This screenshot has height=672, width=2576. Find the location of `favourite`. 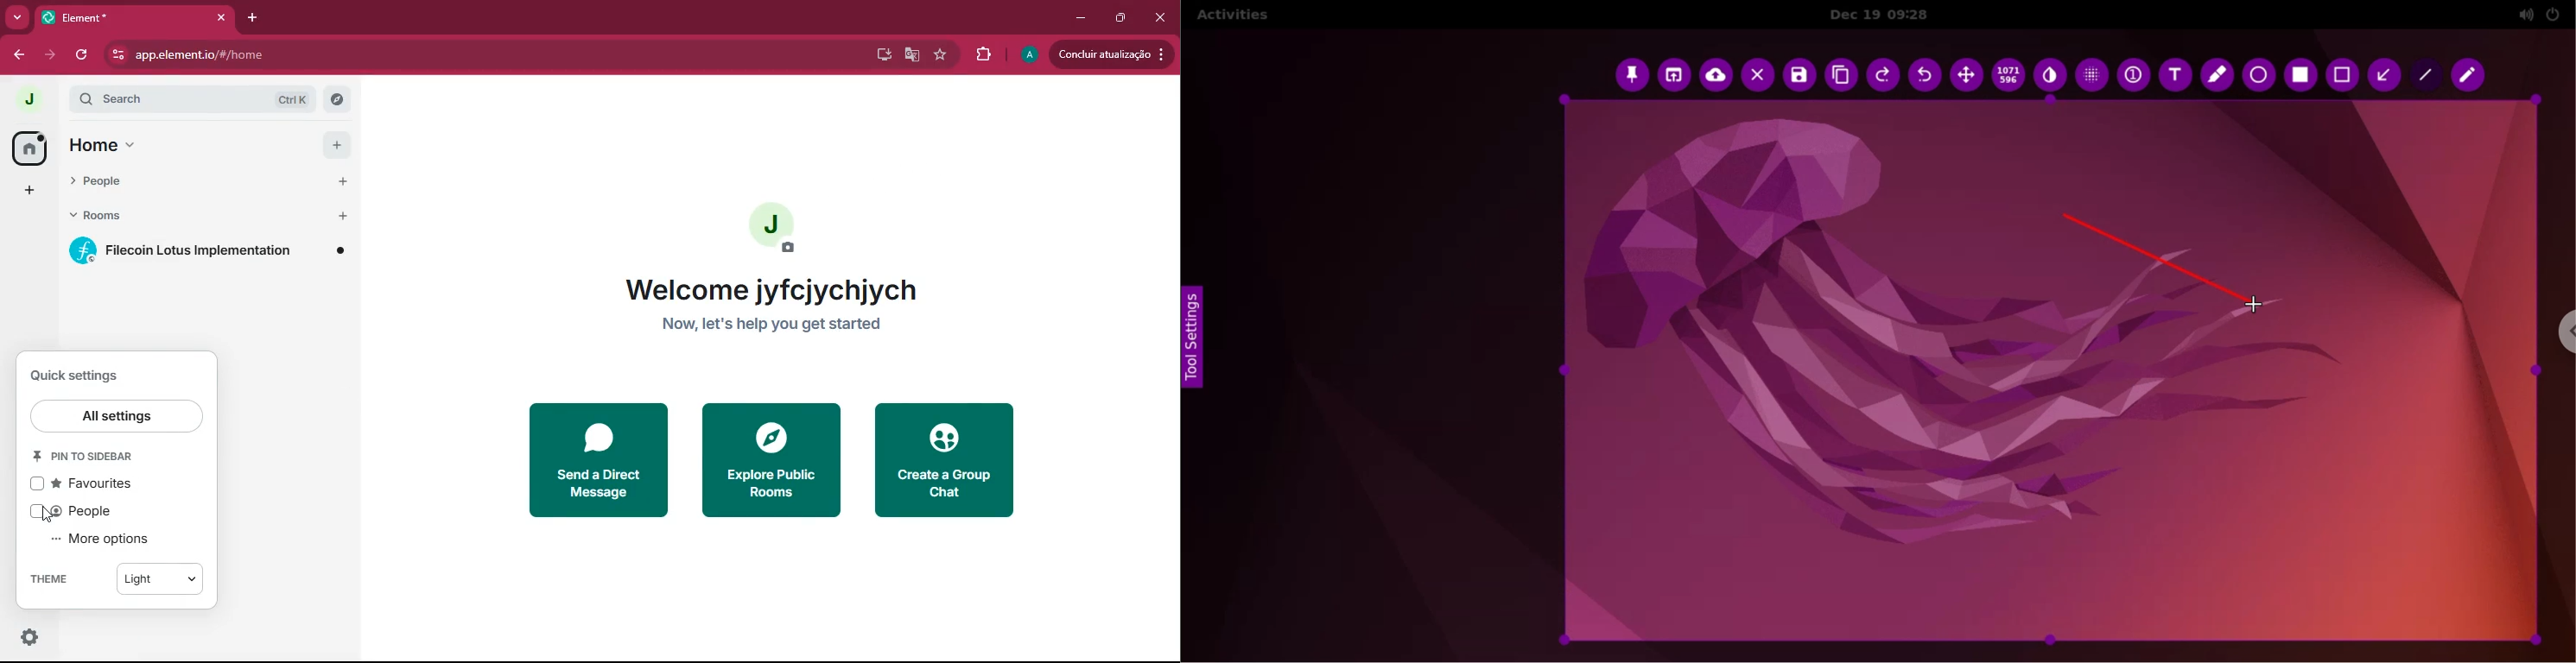

favourite is located at coordinates (939, 54).